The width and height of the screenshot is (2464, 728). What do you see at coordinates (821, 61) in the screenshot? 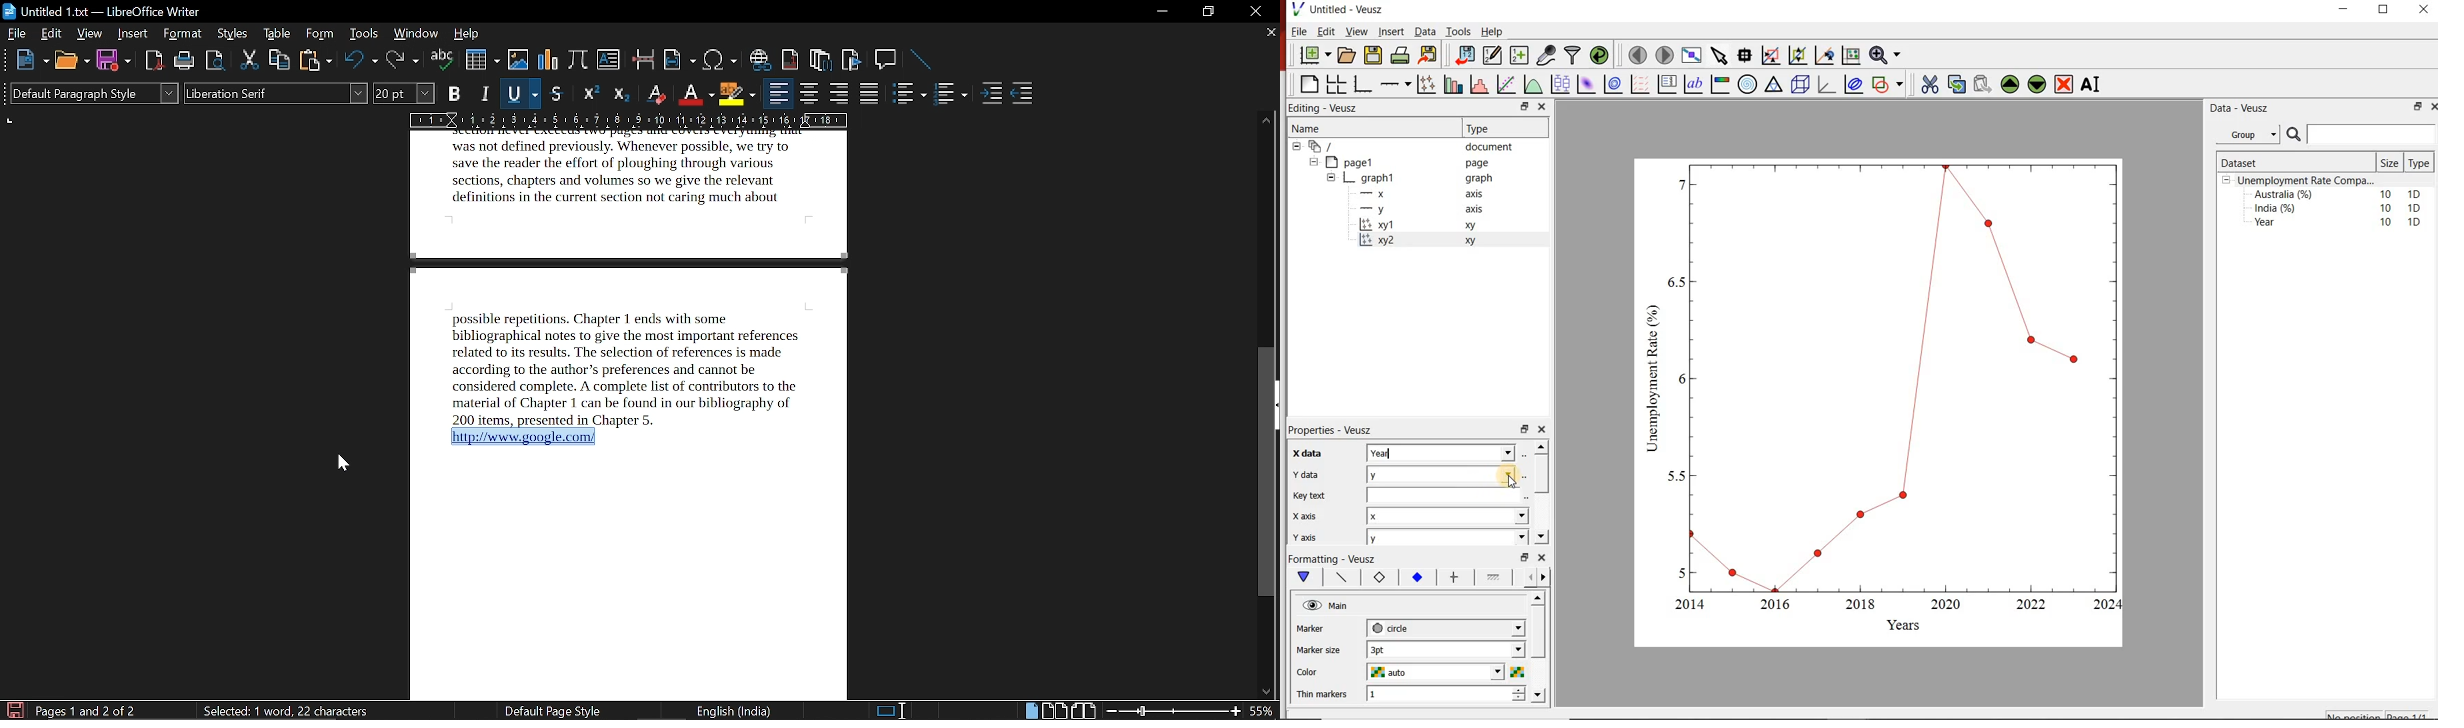
I see `insert endnote` at bounding box center [821, 61].